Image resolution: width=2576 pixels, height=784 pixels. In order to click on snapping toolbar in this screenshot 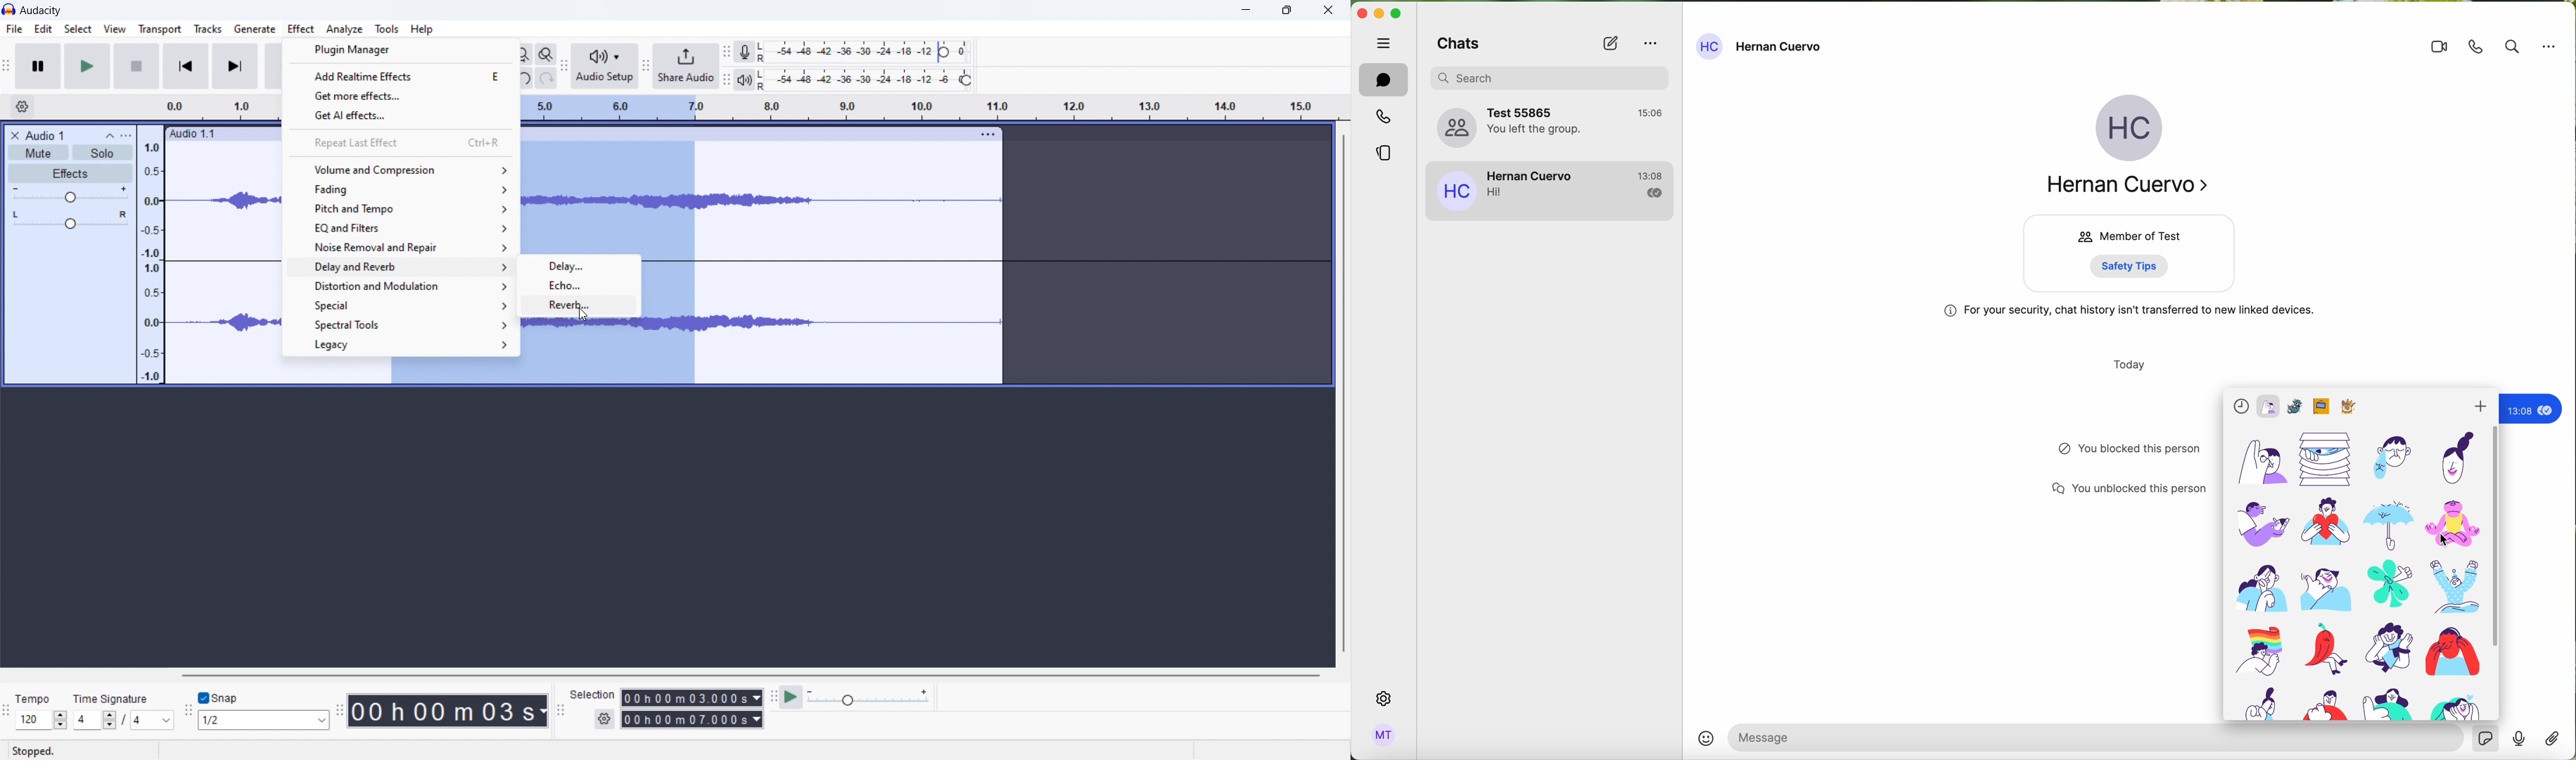, I will do `click(188, 714)`.